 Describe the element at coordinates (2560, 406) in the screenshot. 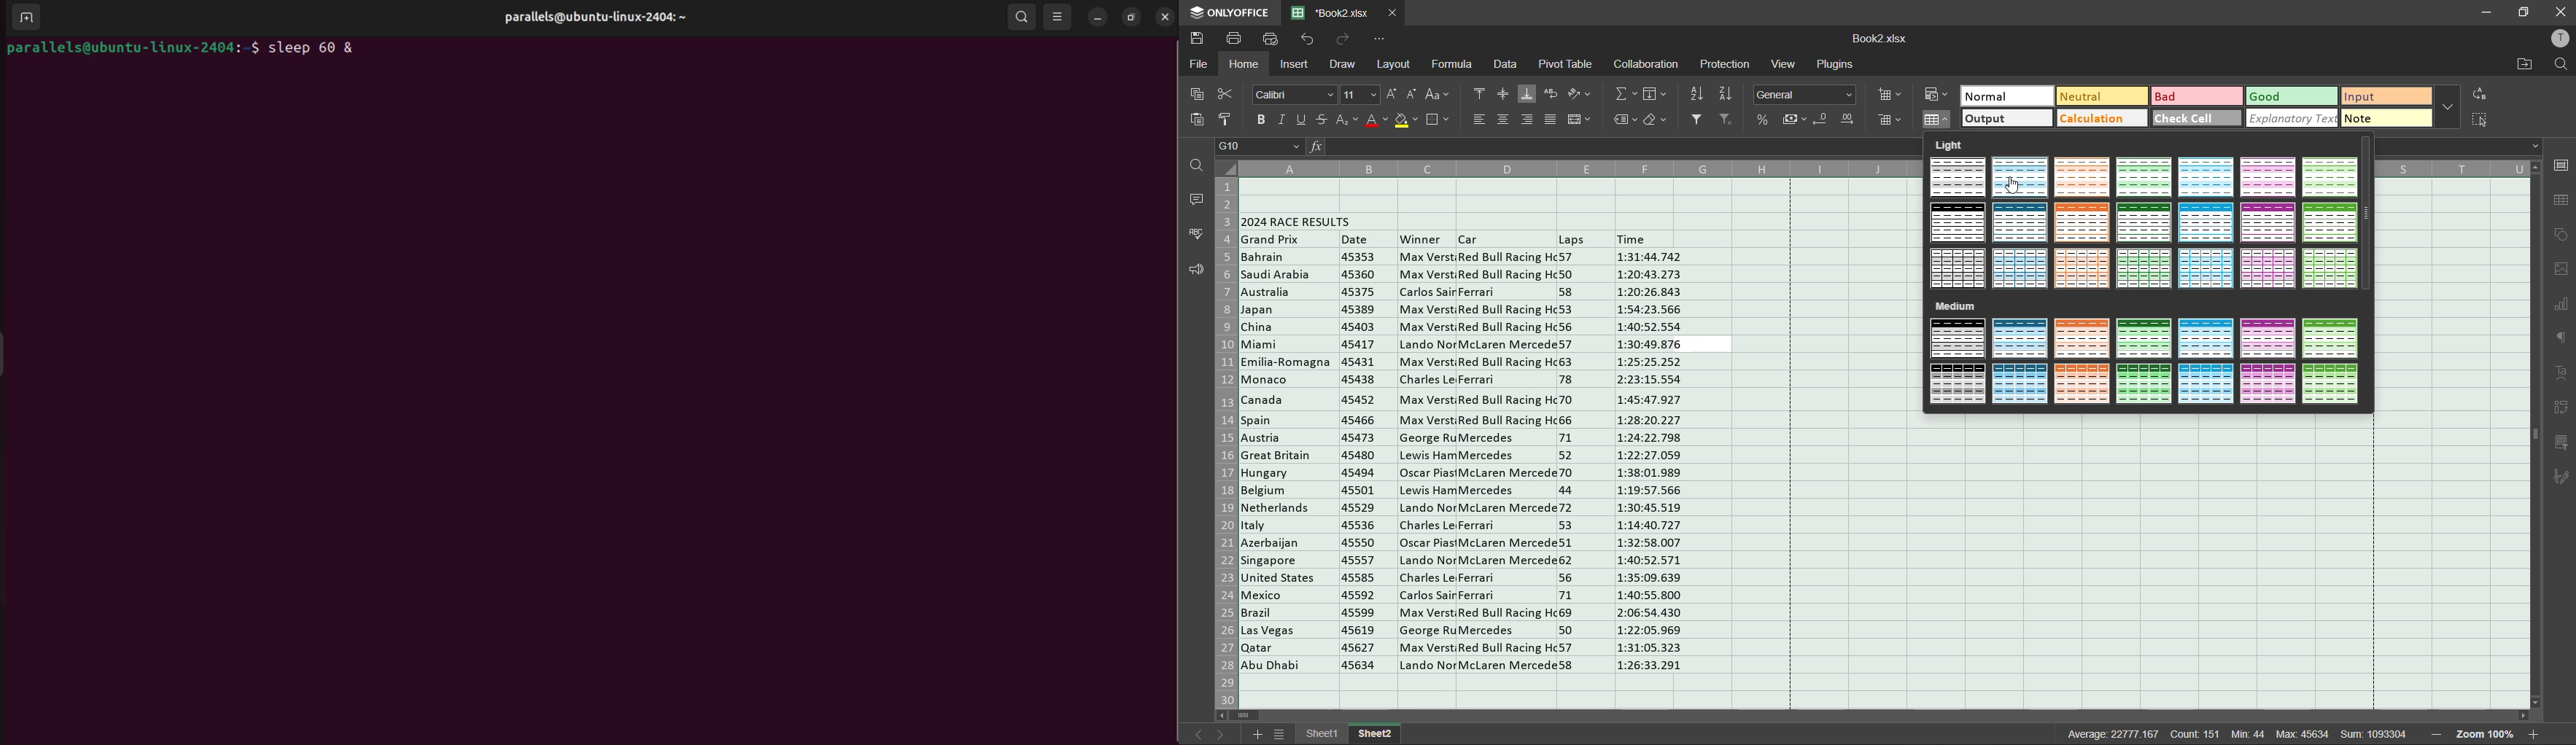

I see `pivot table` at that location.